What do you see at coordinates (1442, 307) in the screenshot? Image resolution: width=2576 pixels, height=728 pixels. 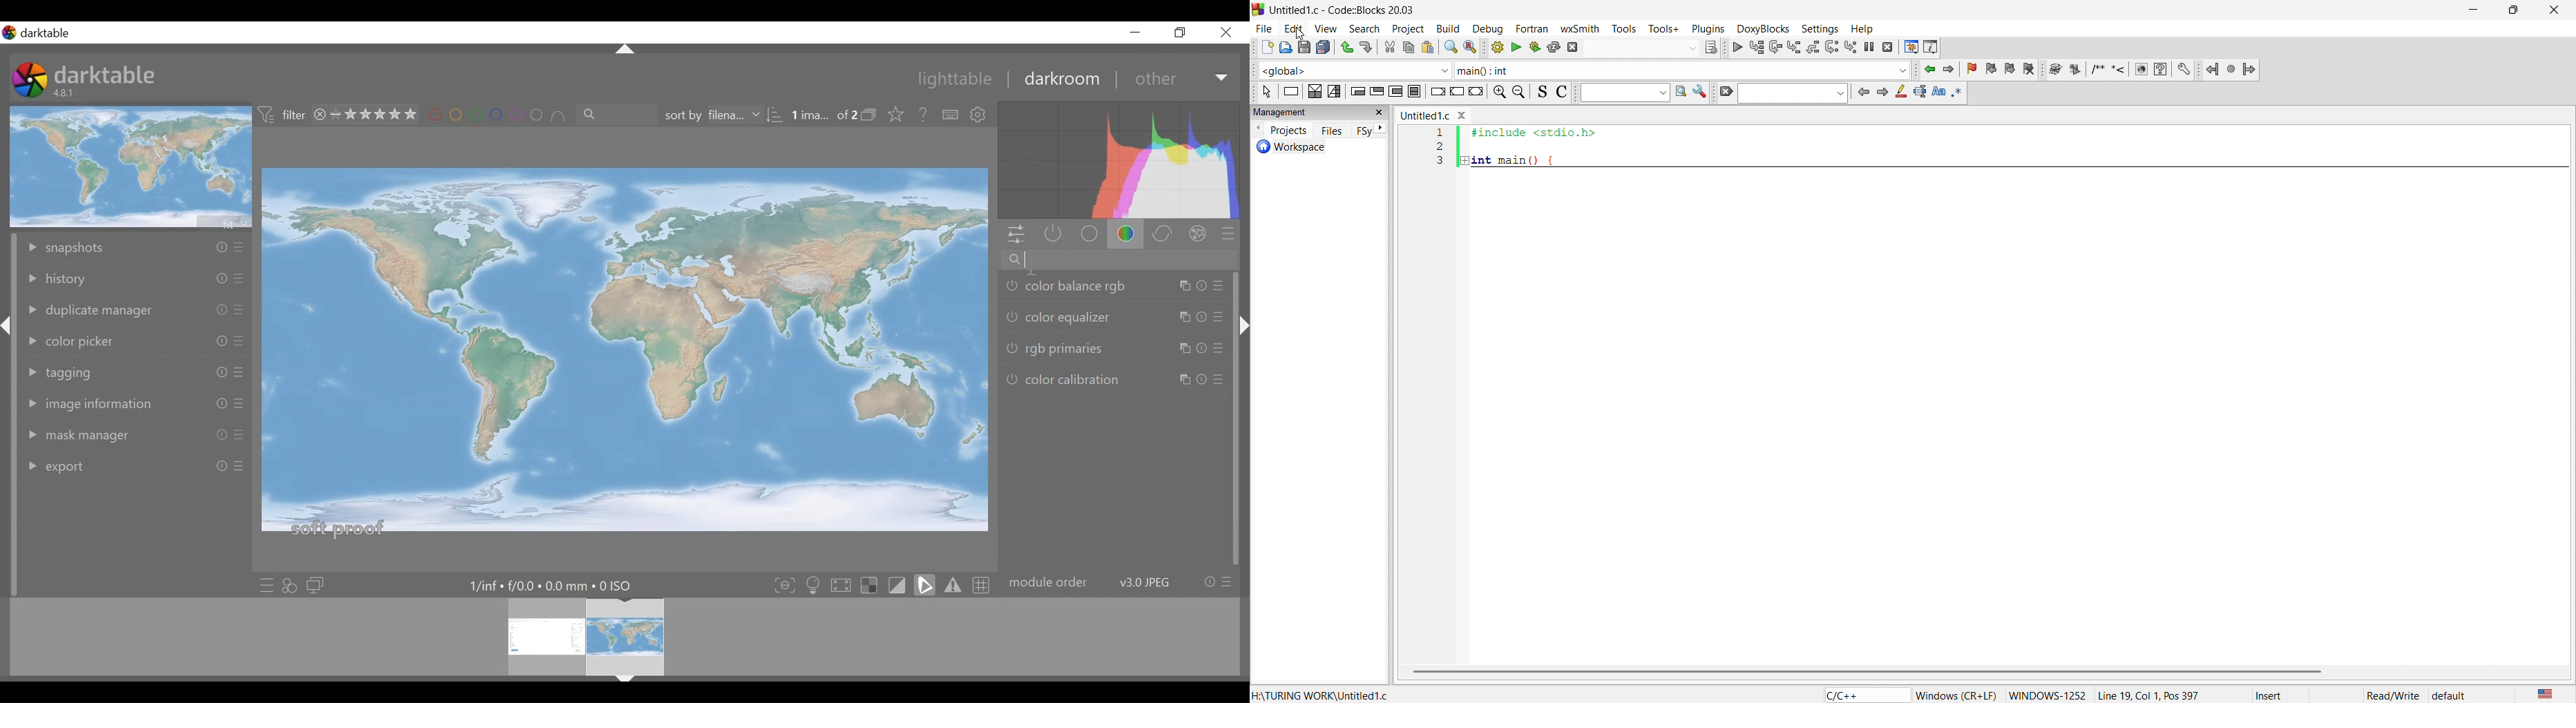 I see `line number` at bounding box center [1442, 307].